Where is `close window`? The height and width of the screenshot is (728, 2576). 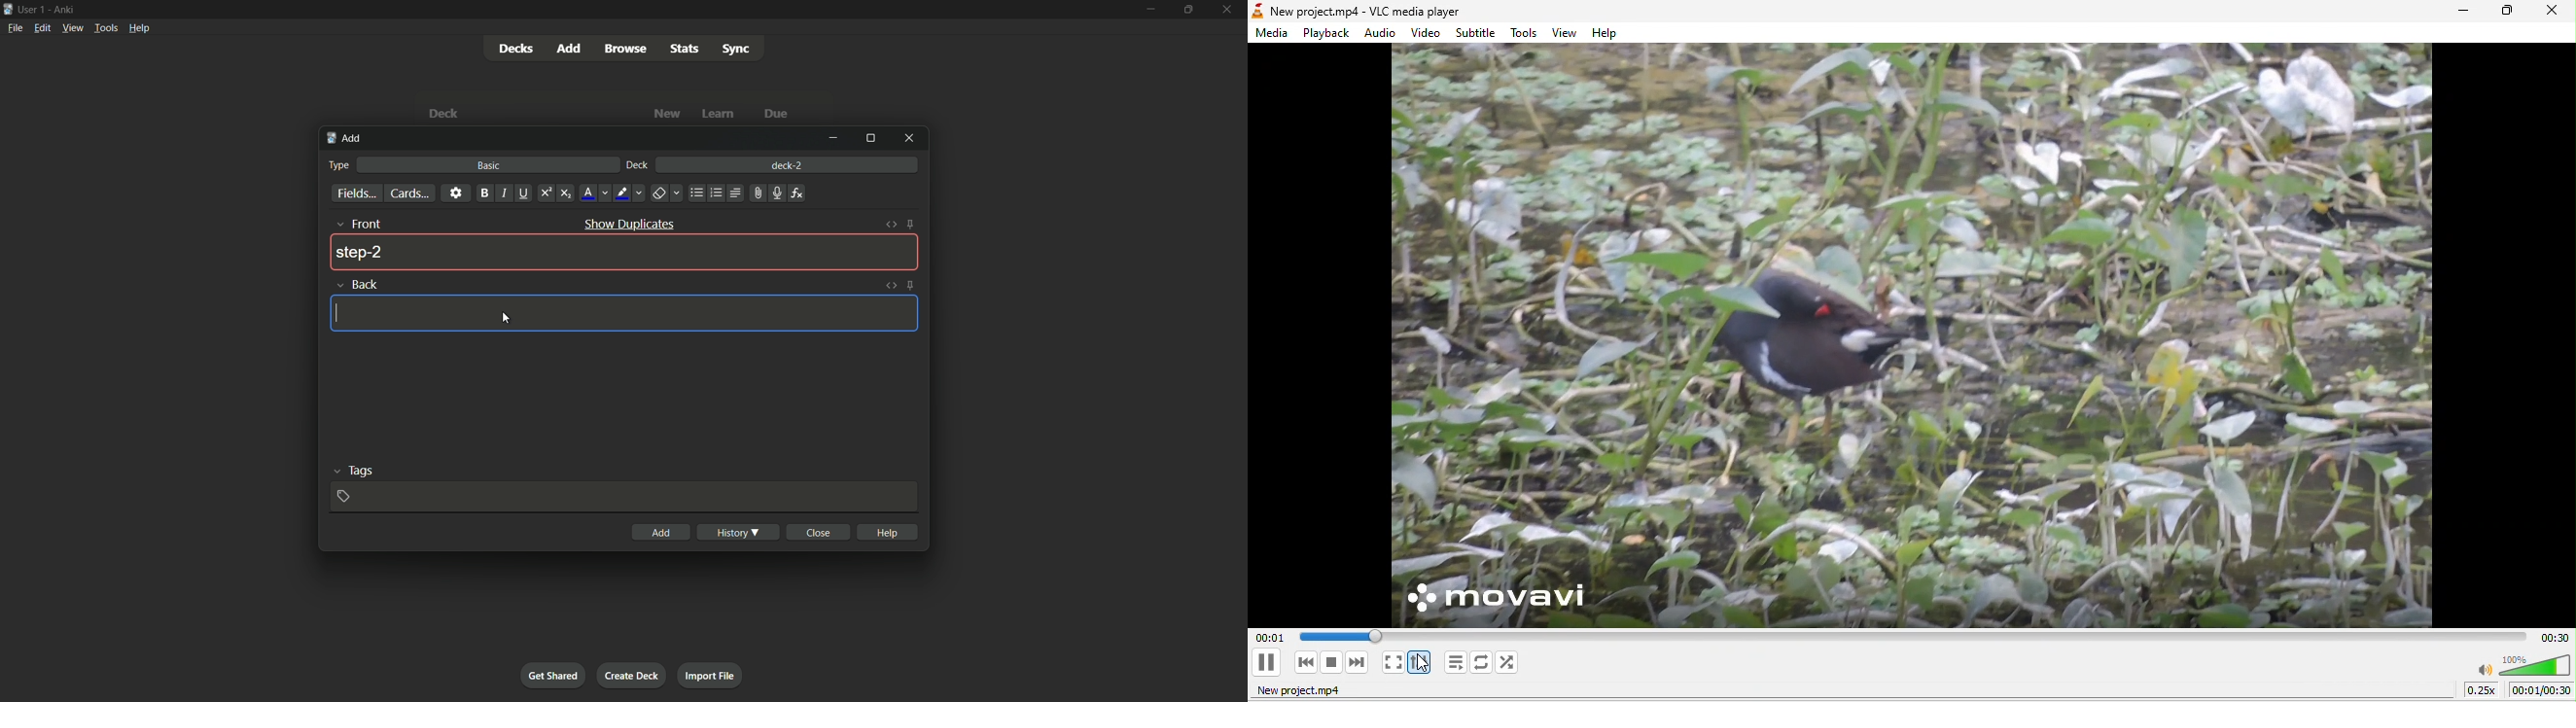 close window is located at coordinates (907, 138).